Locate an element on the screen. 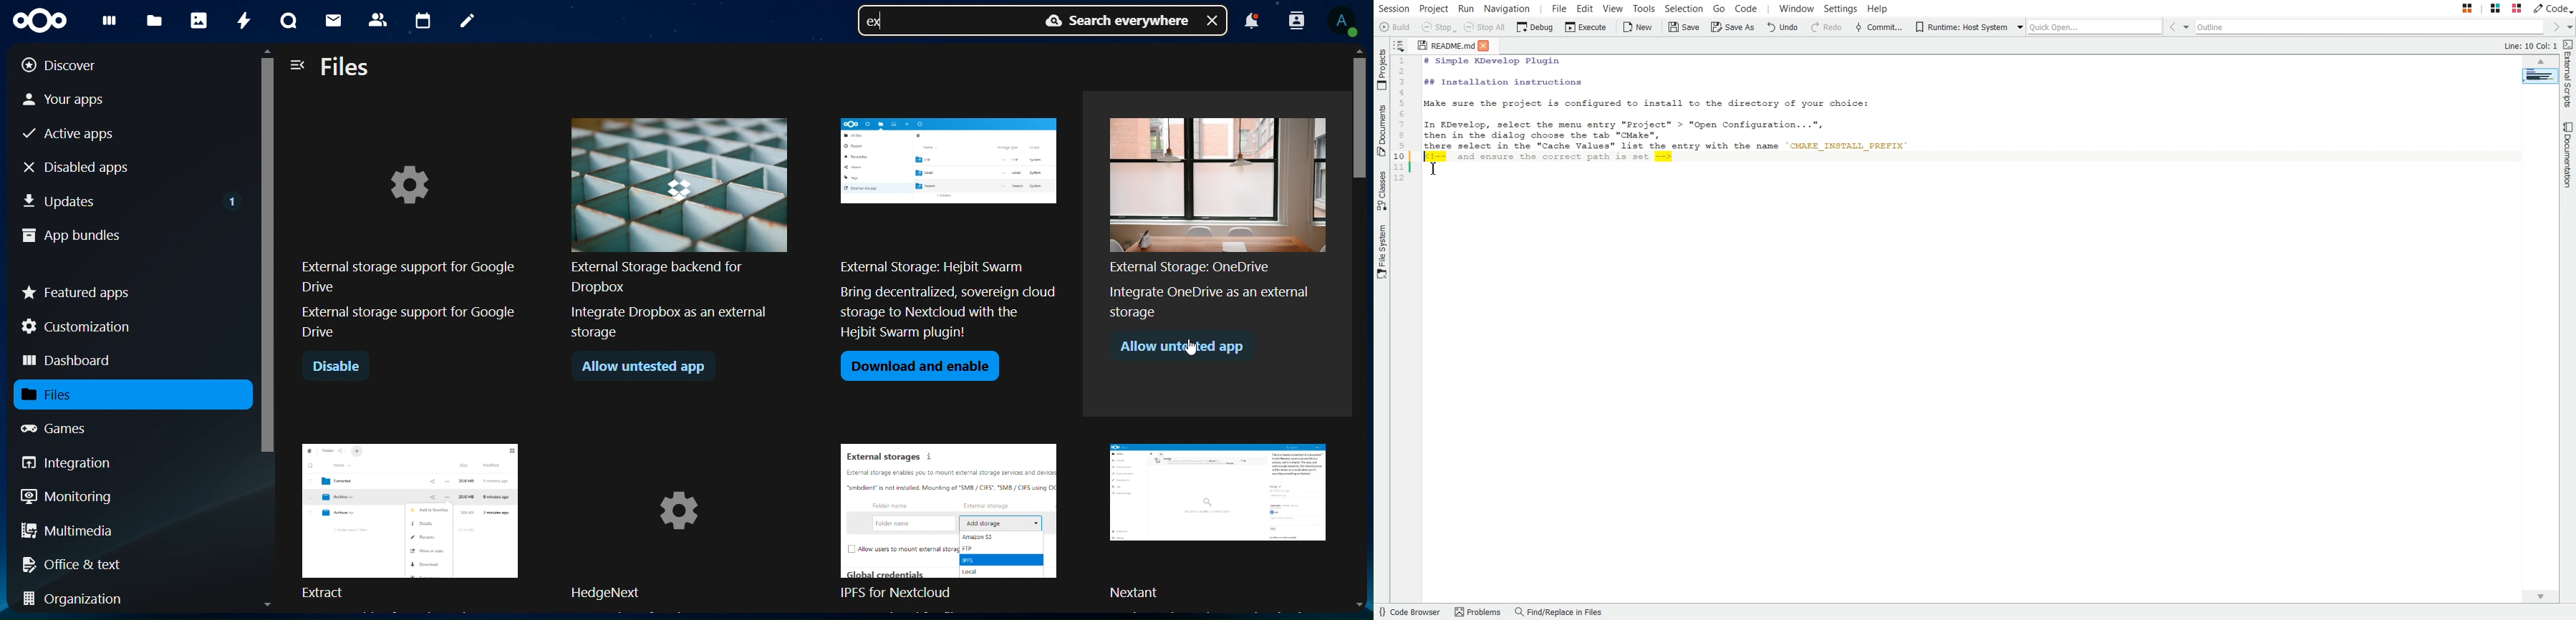  files download limit file link share download limit is located at coordinates (1217, 212).